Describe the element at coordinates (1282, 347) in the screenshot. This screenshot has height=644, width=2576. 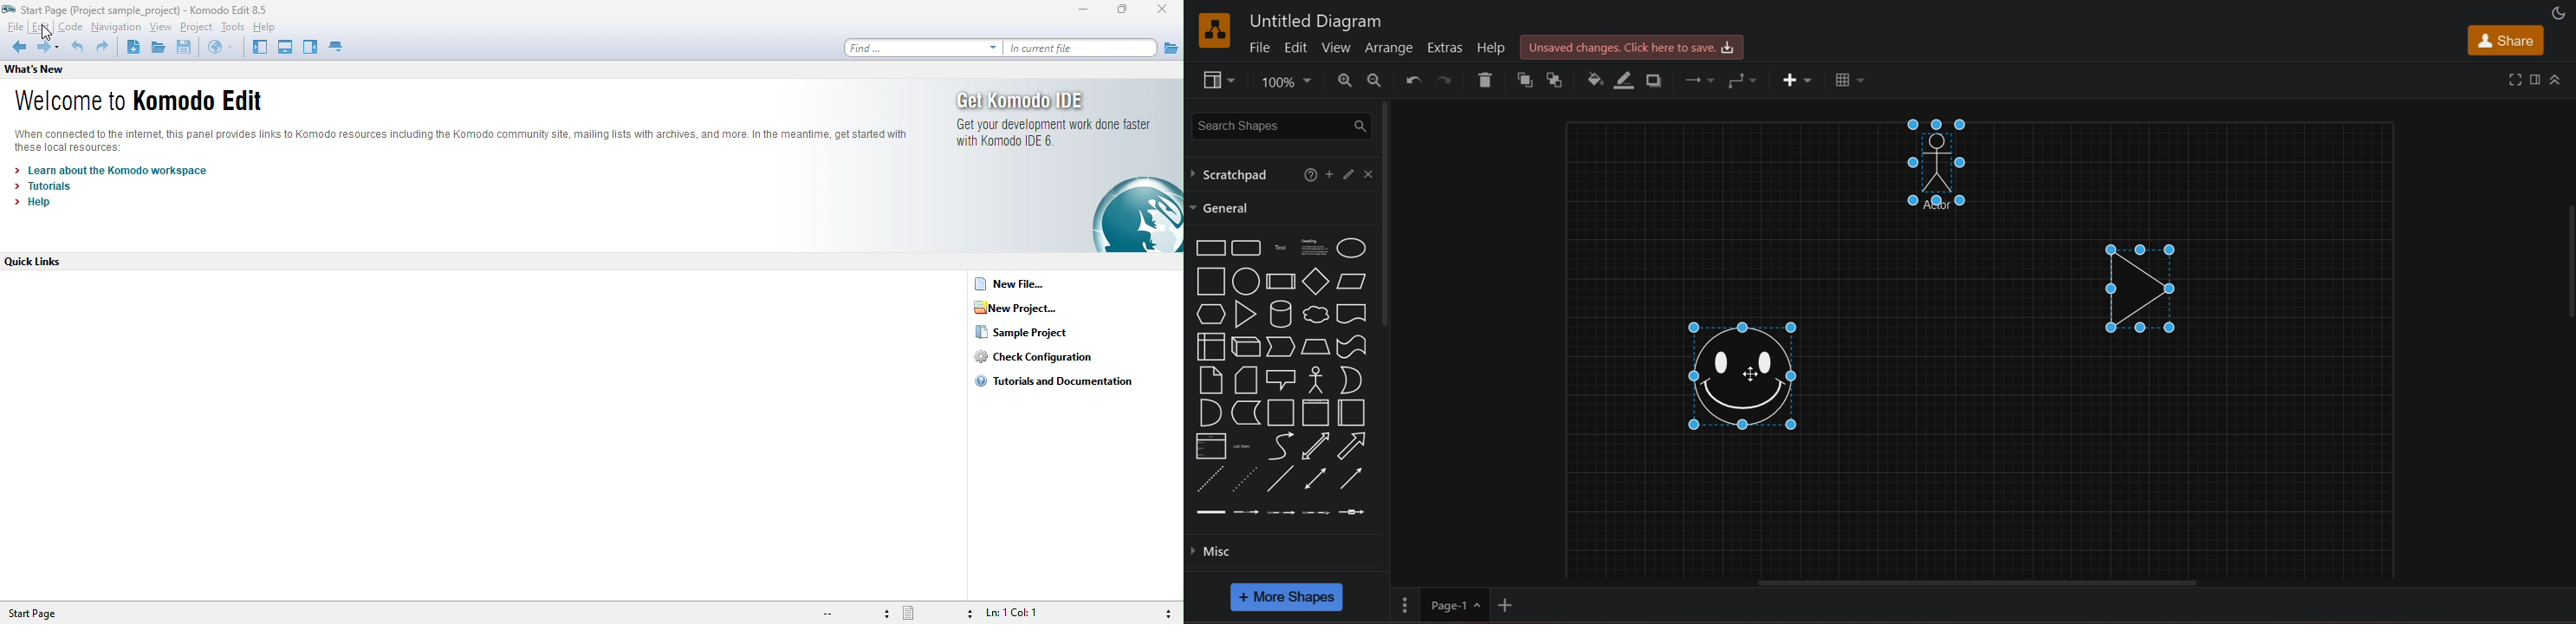
I see `step` at that location.